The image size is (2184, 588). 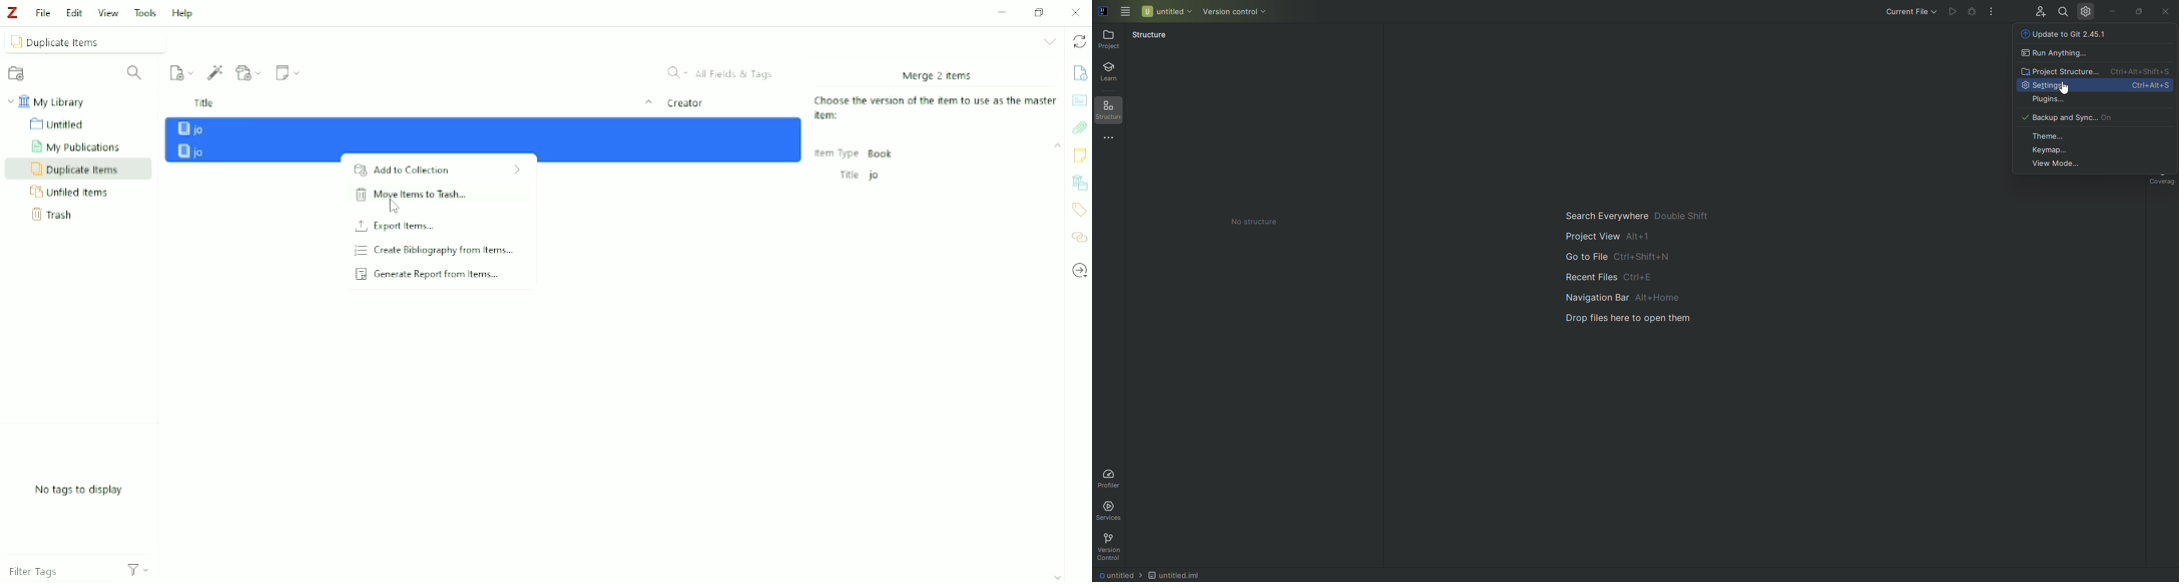 What do you see at coordinates (1080, 100) in the screenshot?
I see `Abstract` at bounding box center [1080, 100].